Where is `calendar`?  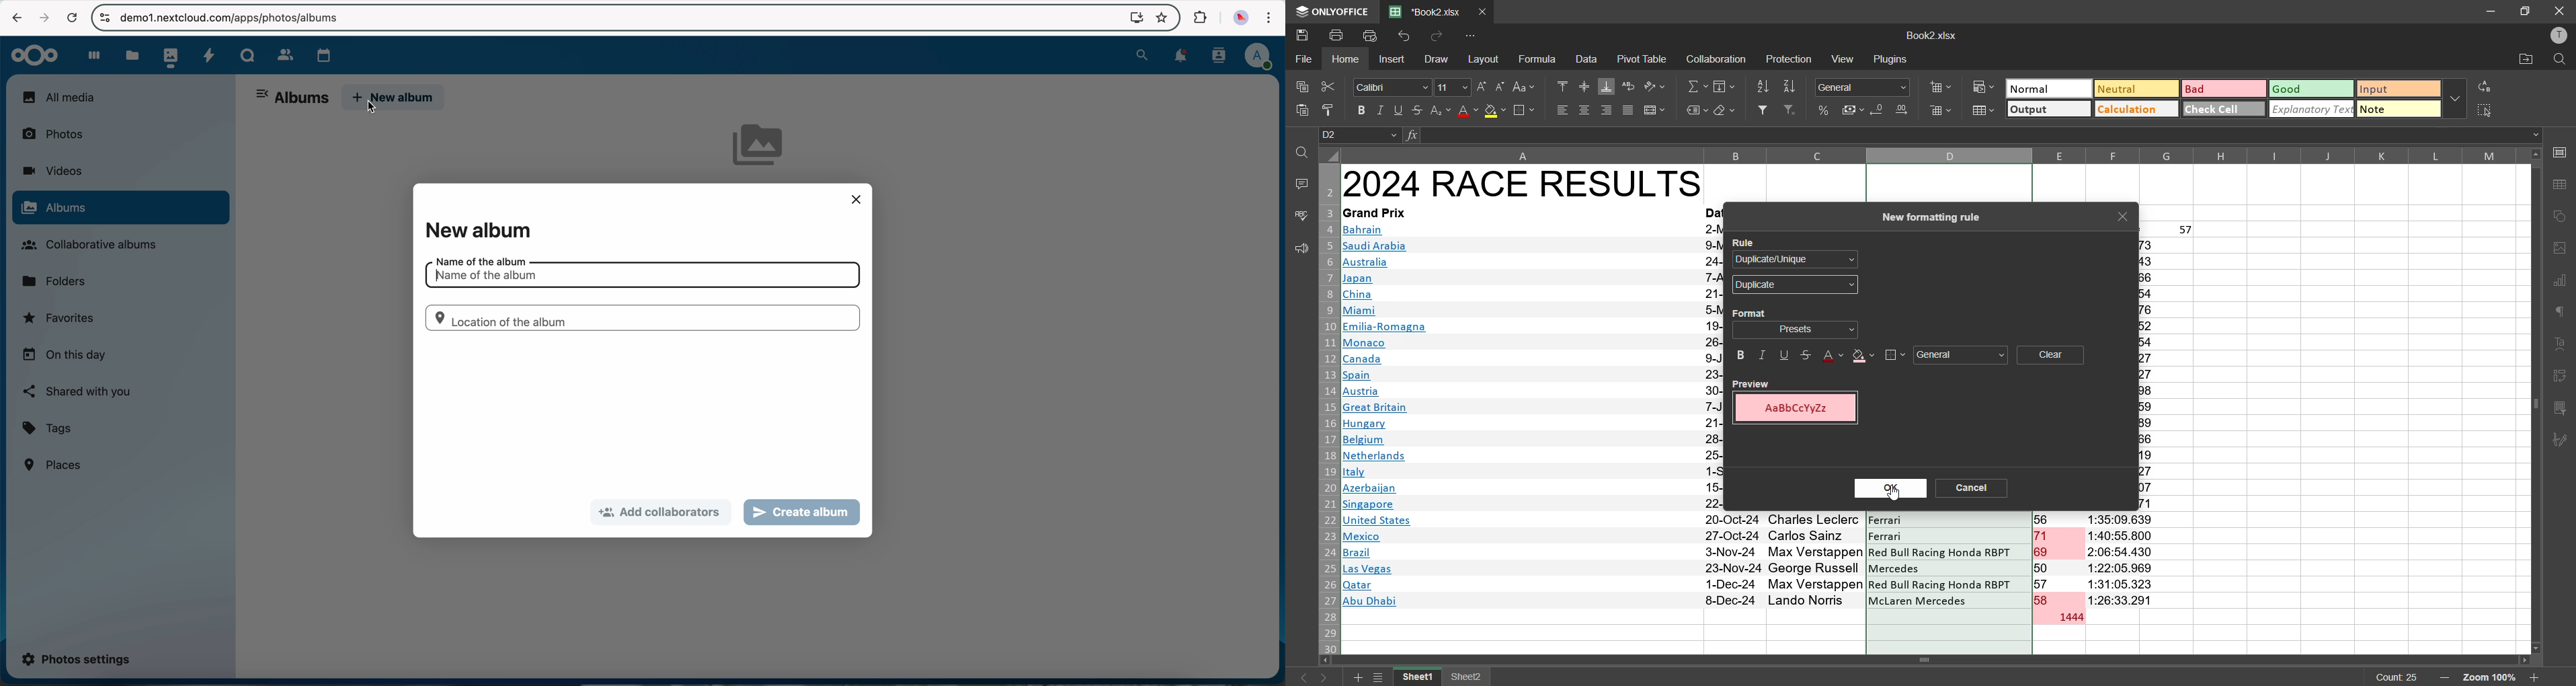
calendar is located at coordinates (321, 53).